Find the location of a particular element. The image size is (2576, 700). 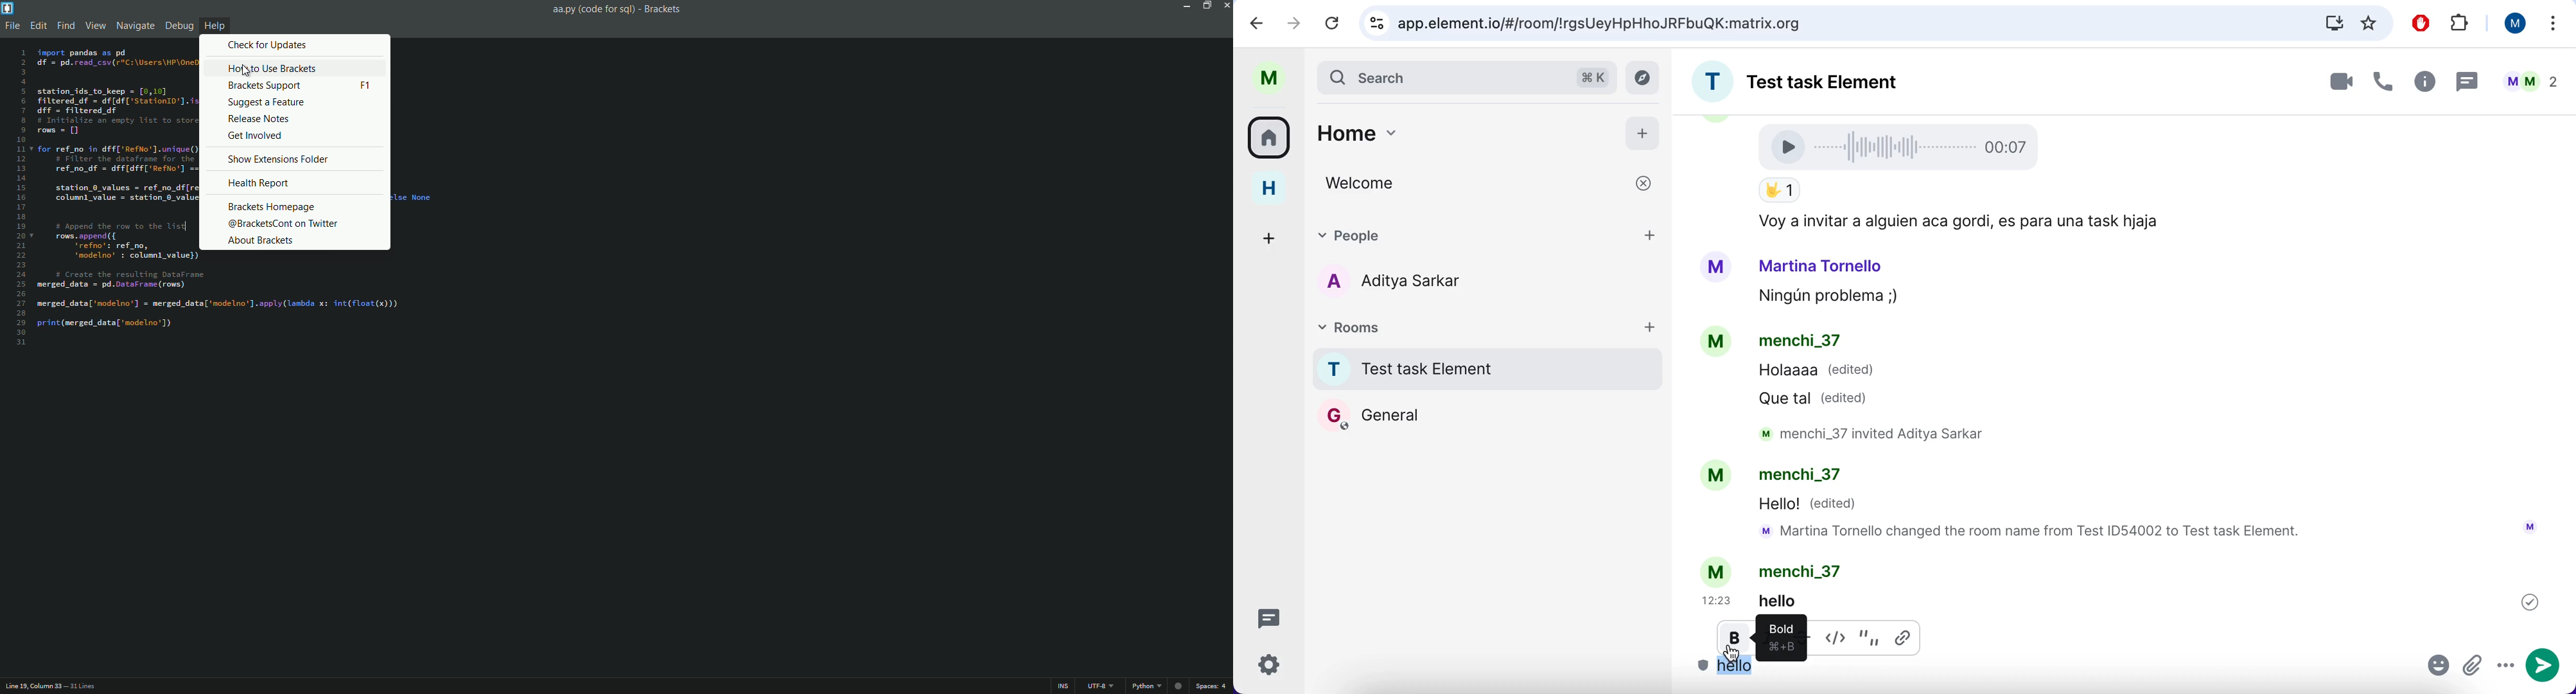

close is located at coordinates (1225, 7).